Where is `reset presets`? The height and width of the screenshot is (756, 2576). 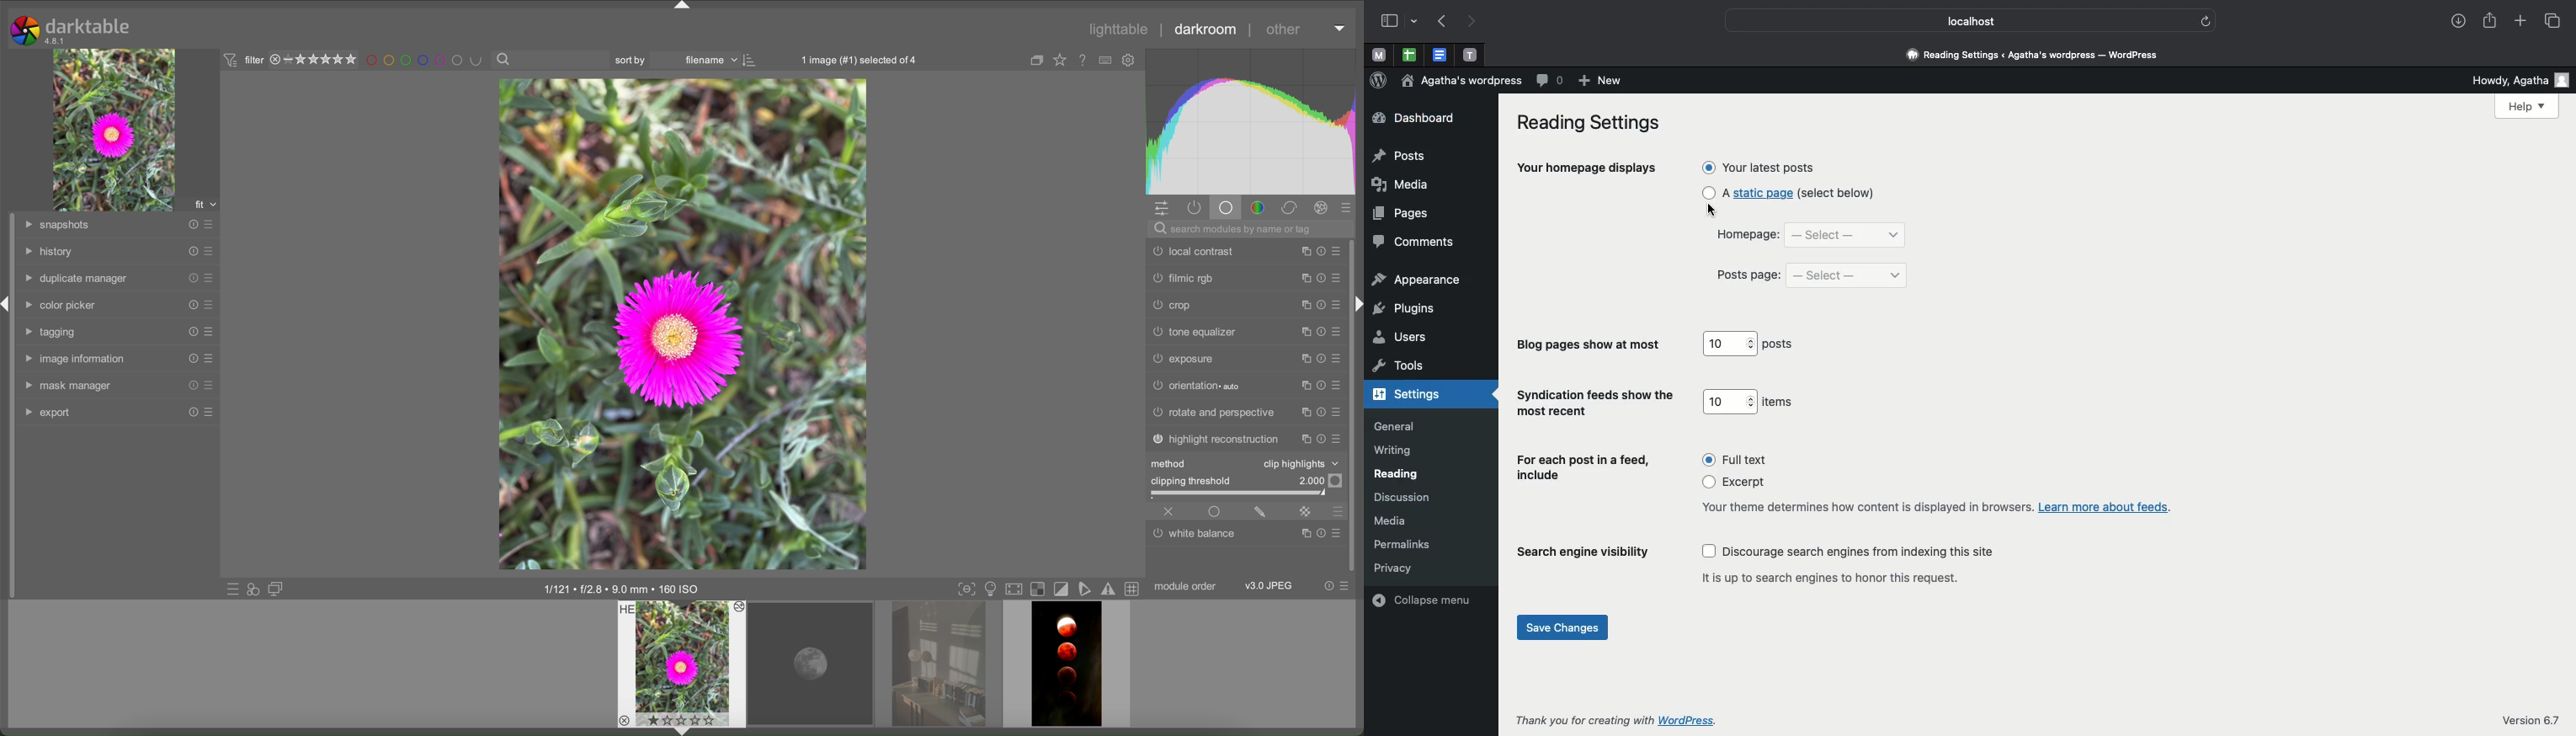
reset presets is located at coordinates (1329, 585).